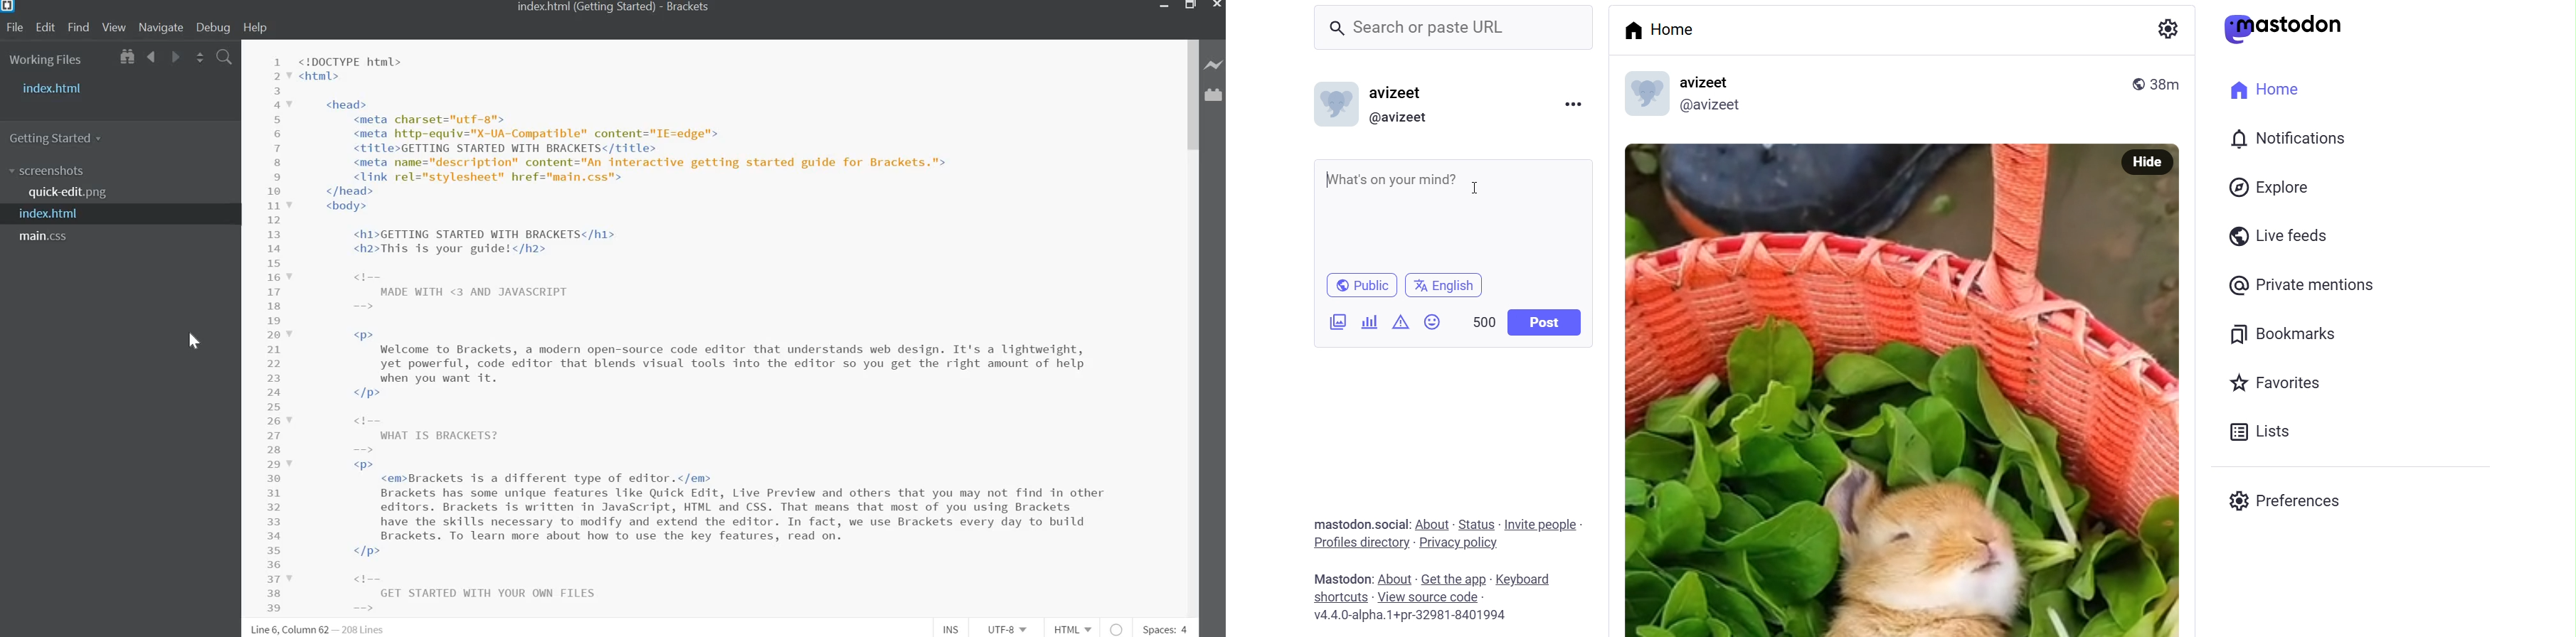 Image resolution: width=2576 pixels, height=644 pixels. Describe the element at coordinates (1865, 390) in the screenshot. I see `Post` at that location.